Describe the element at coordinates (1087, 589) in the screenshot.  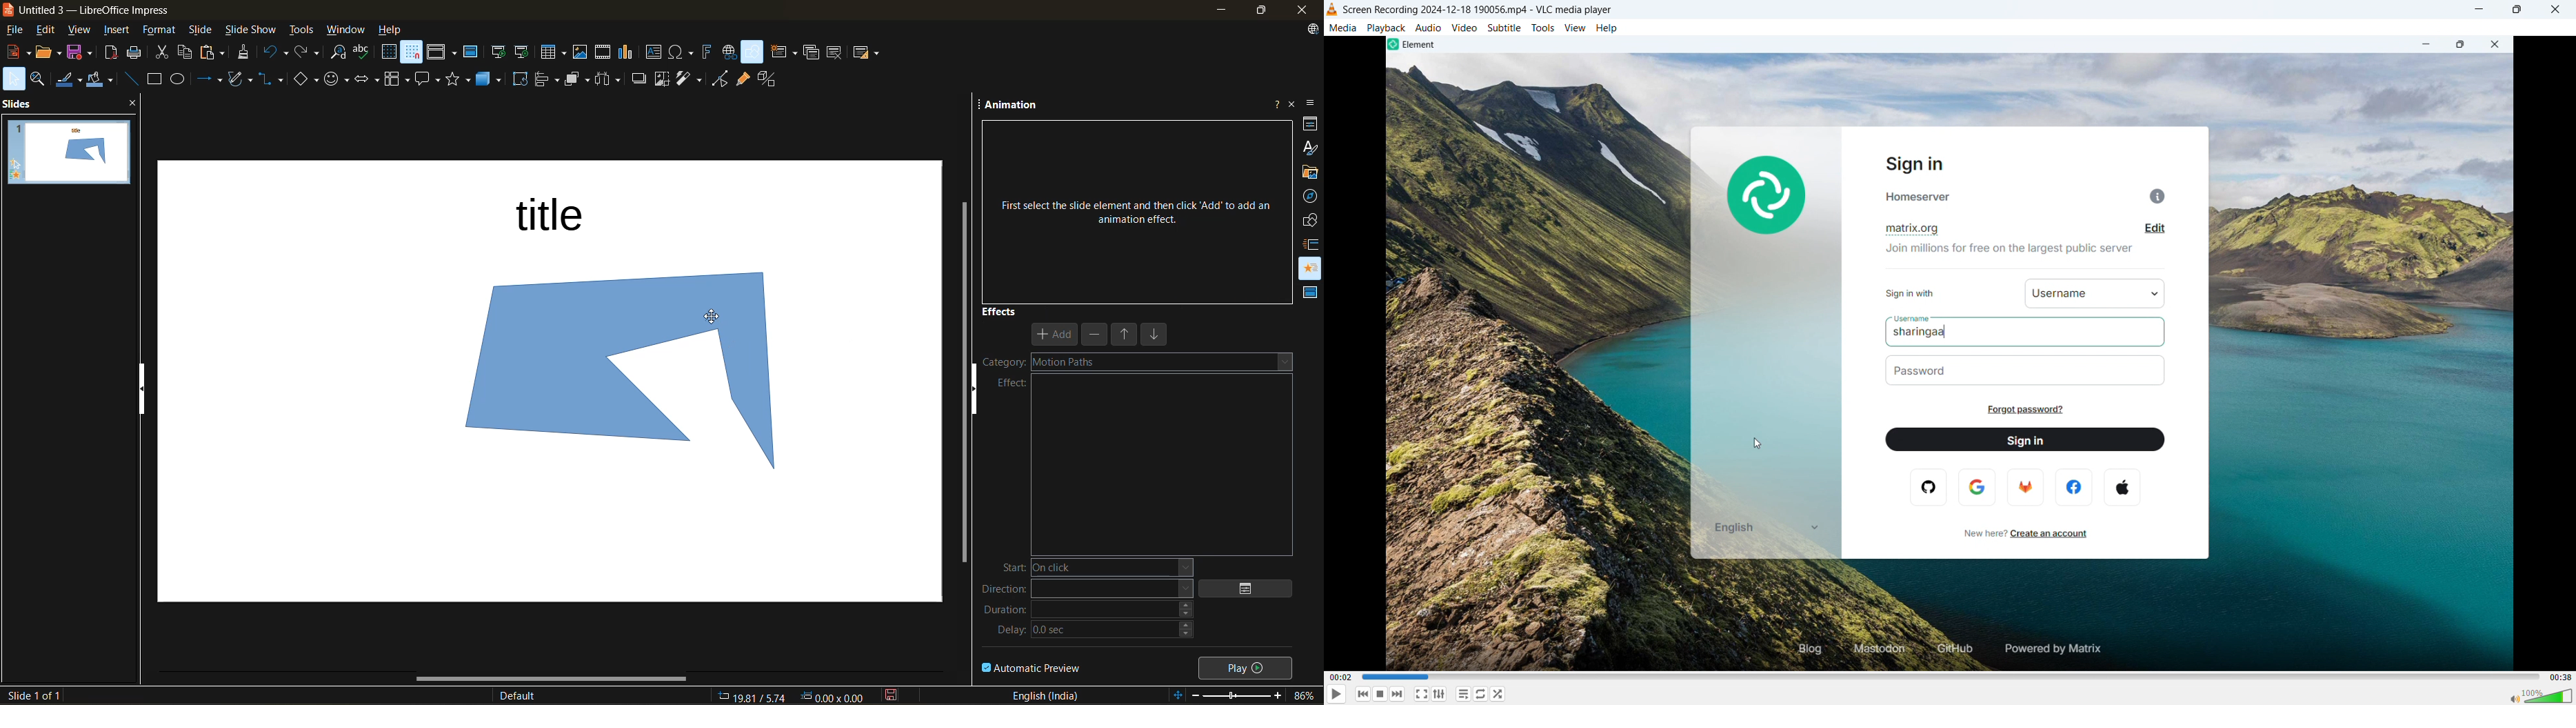
I see `direction` at that location.